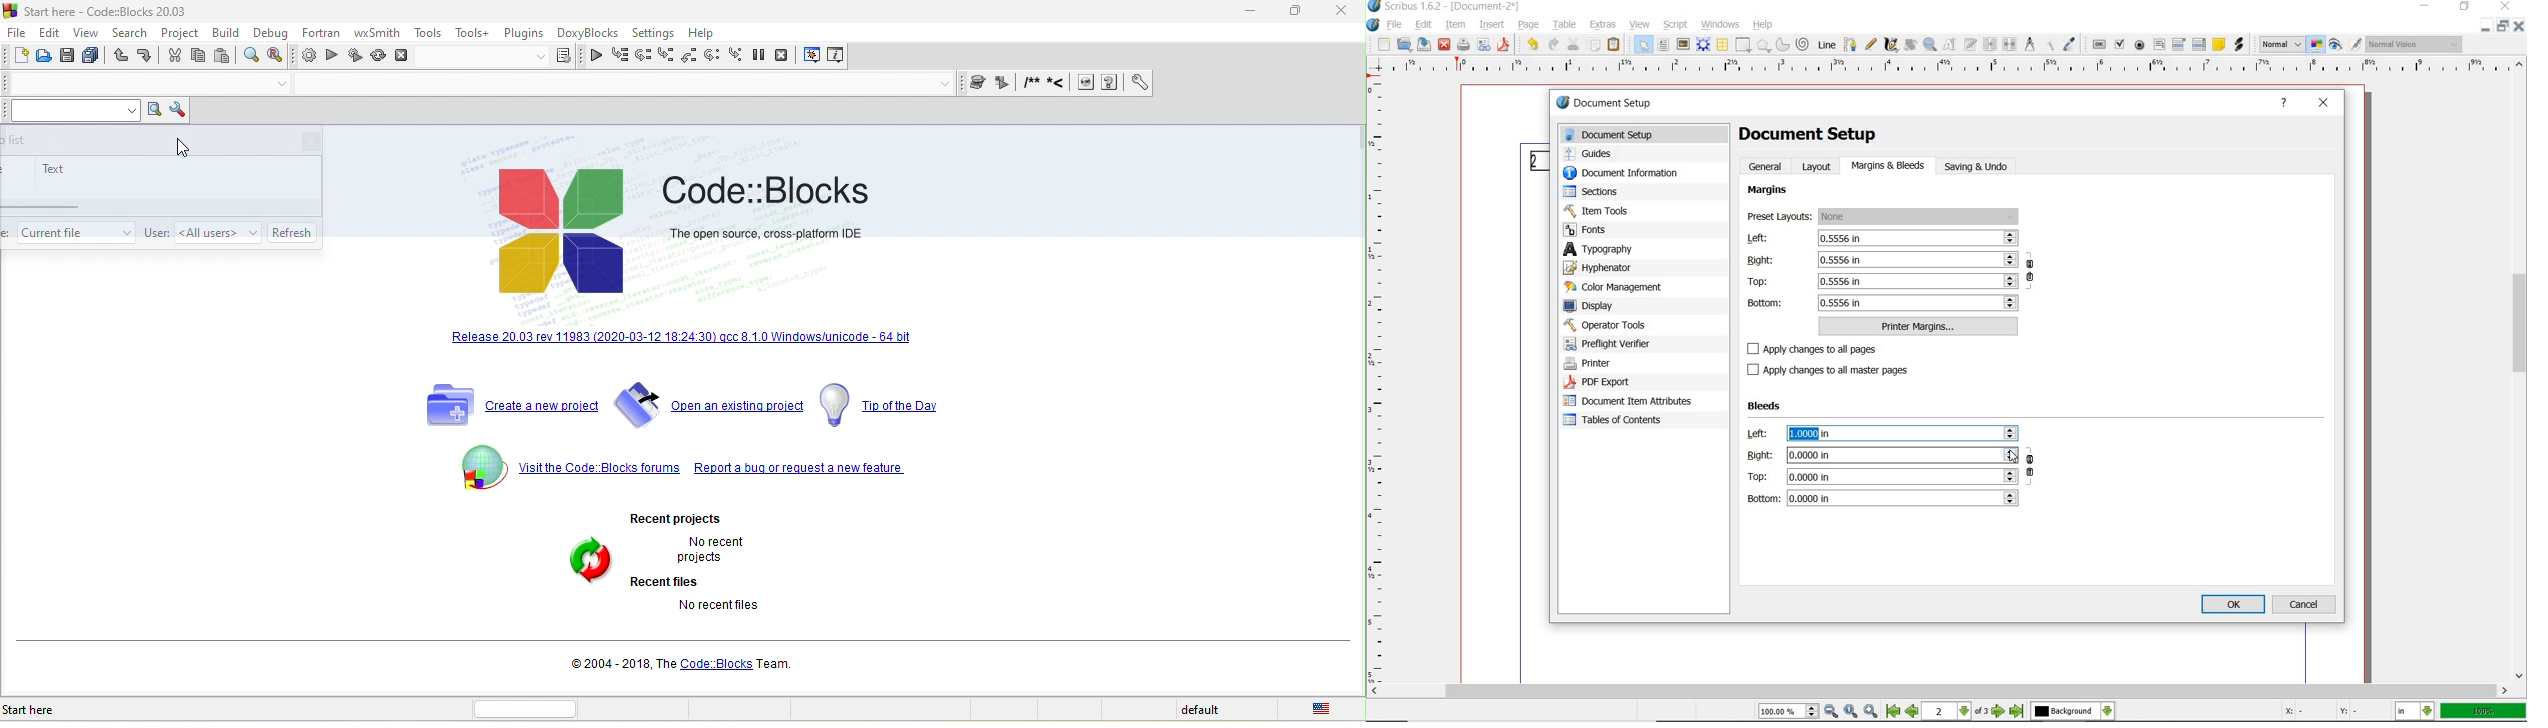  What do you see at coordinates (1614, 46) in the screenshot?
I see `paste` at bounding box center [1614, 46].